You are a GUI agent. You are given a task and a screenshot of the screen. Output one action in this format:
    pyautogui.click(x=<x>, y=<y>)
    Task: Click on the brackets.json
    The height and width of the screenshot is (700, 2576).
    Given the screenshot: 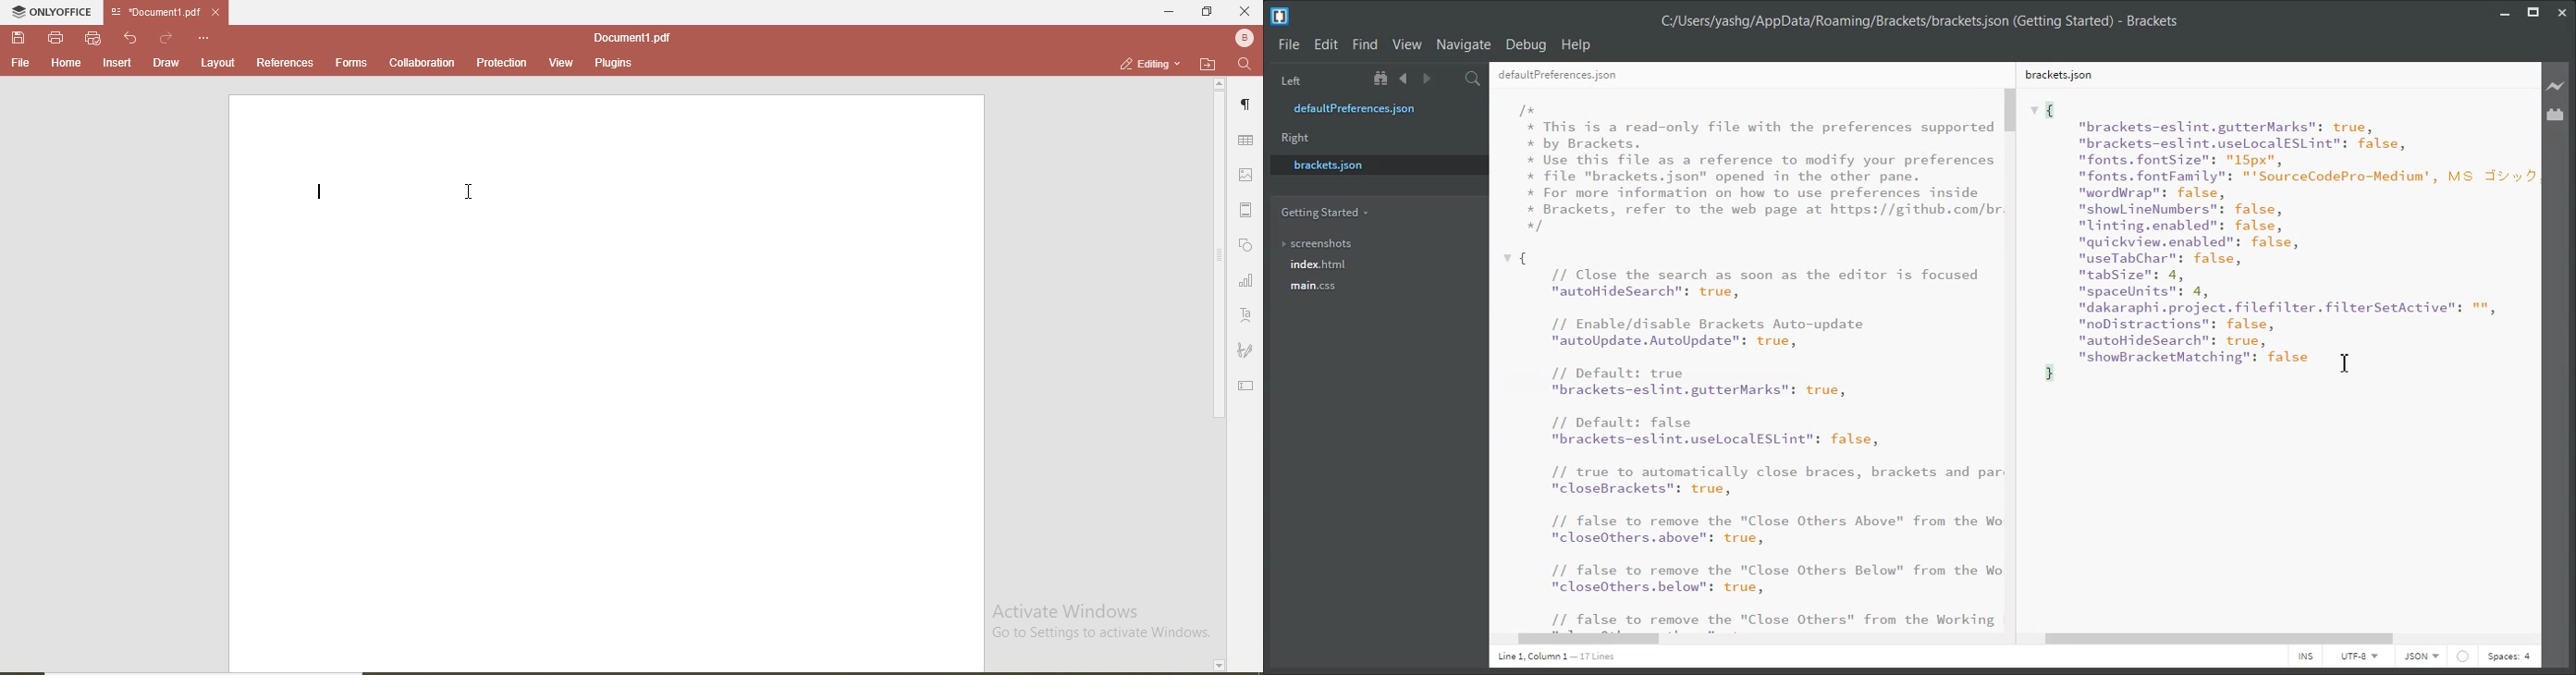 What is the action you would take?
    pyautogui.click(x=1377, y=164)
    